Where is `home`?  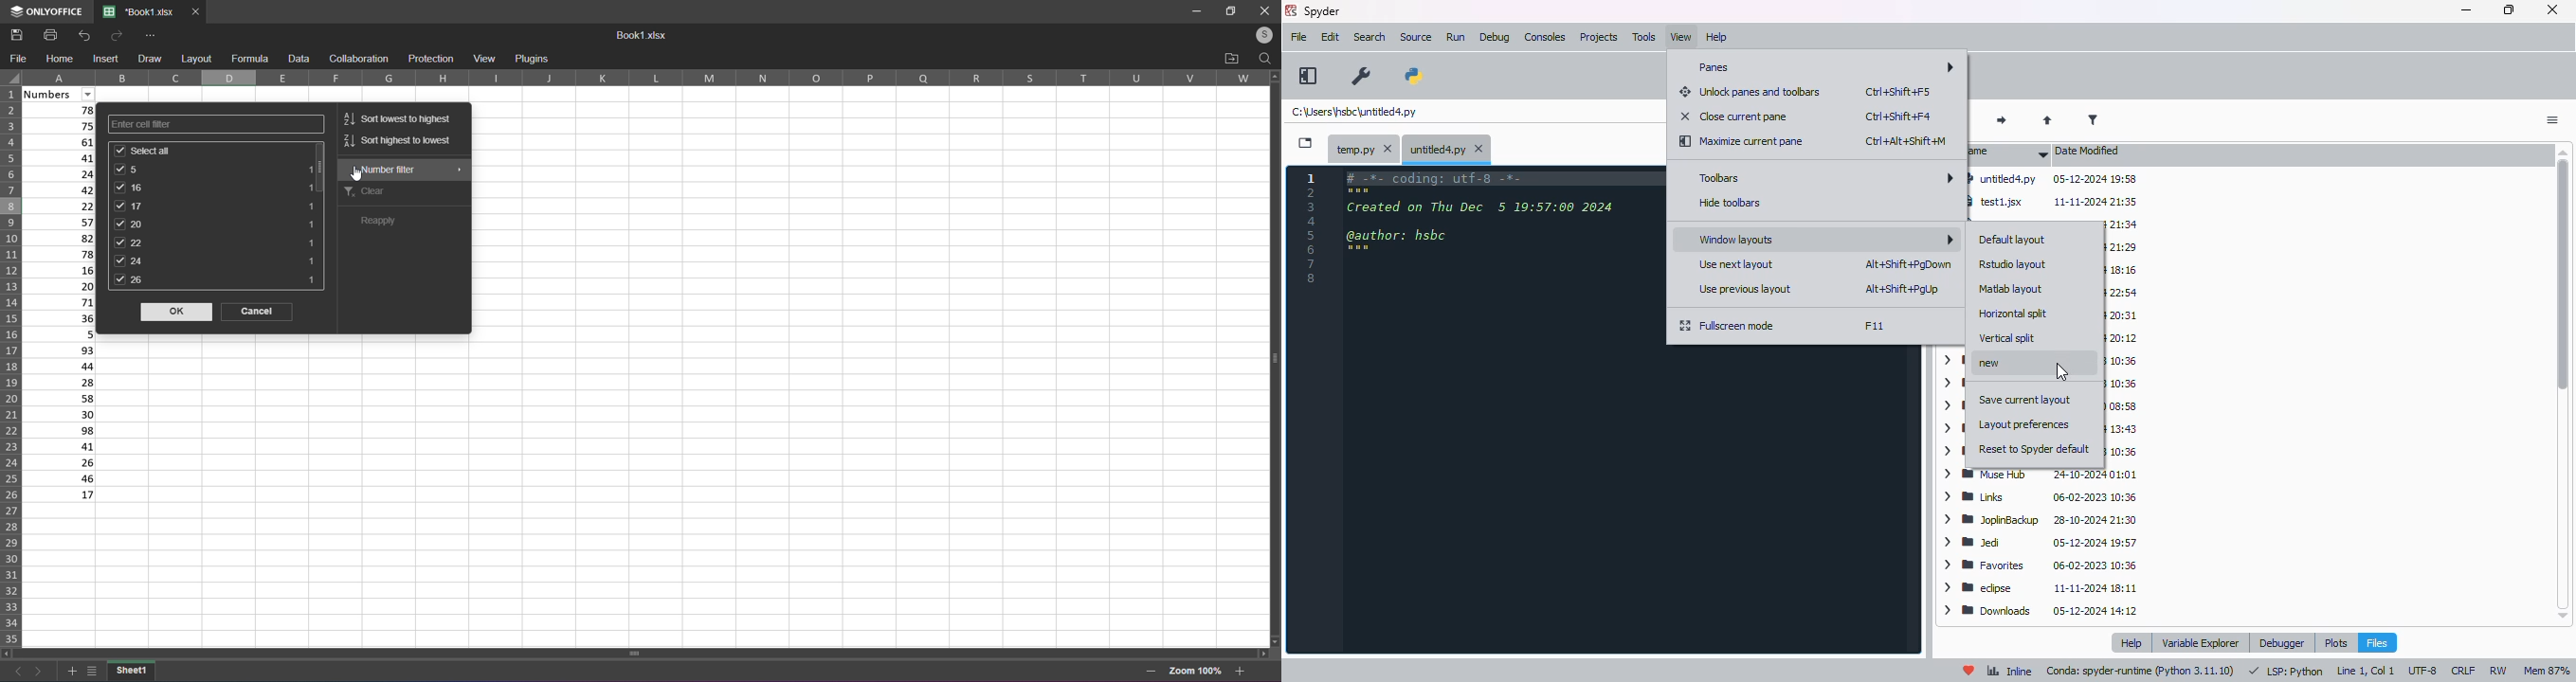 home is located at coordinates (60, 58).